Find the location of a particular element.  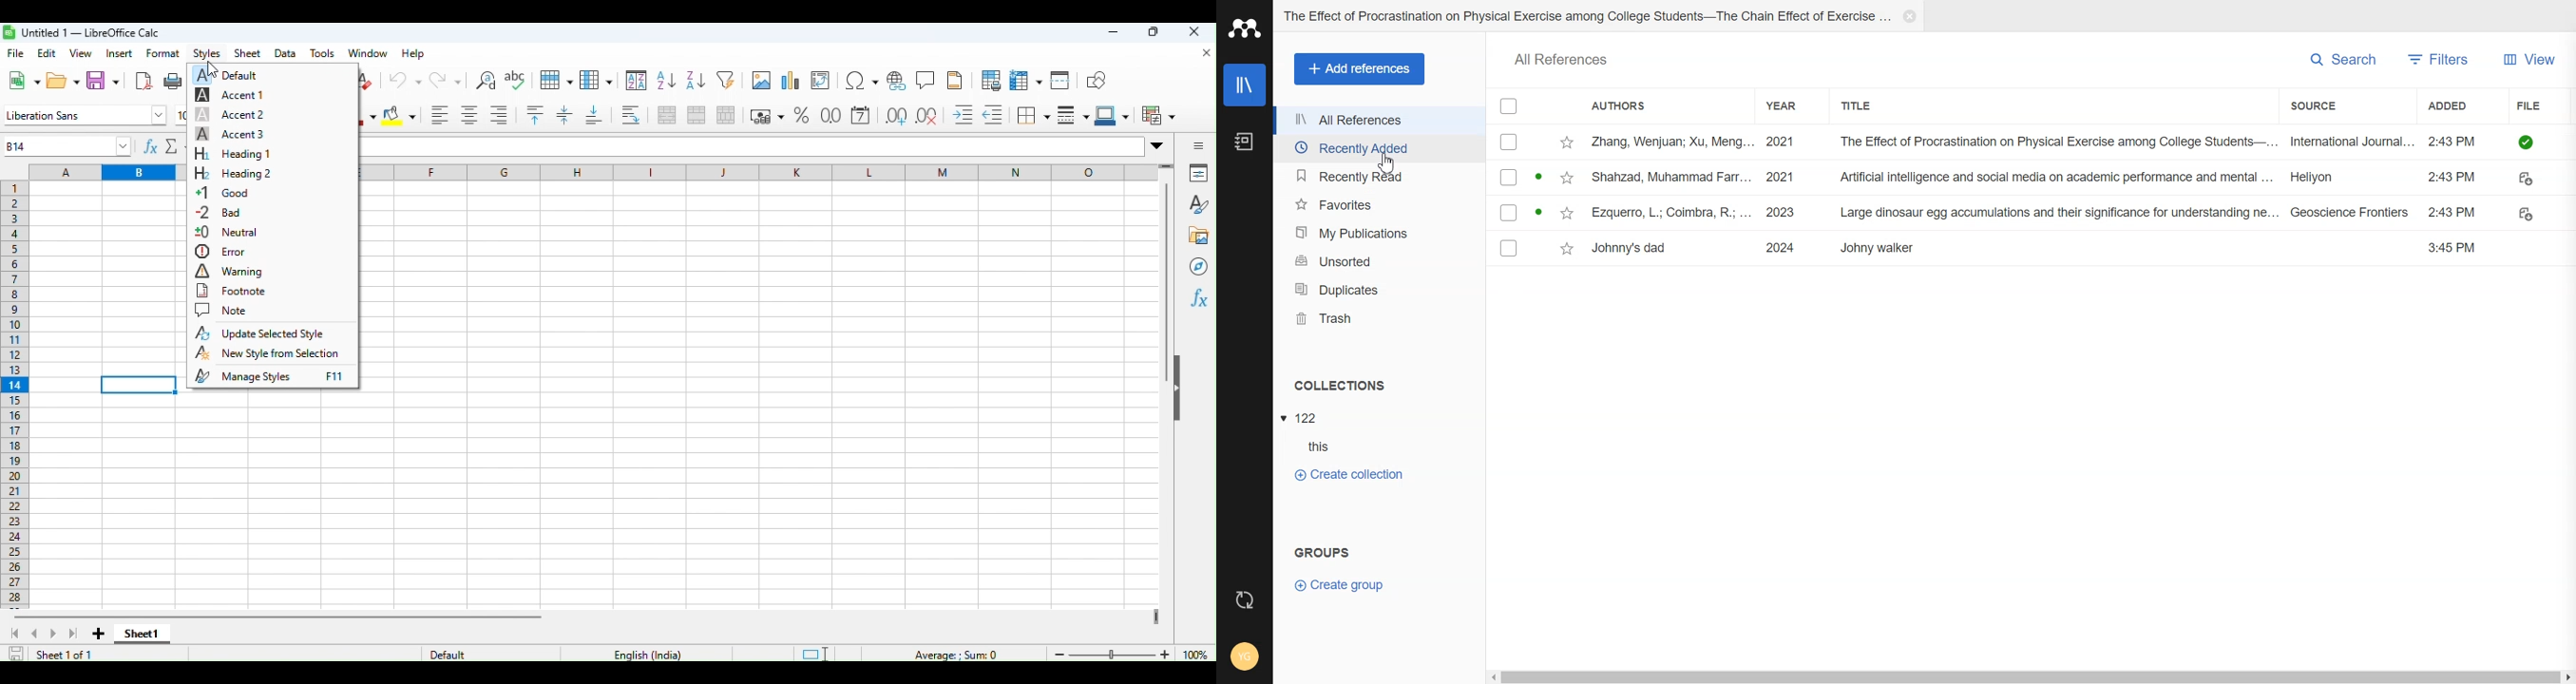

n is located at coordinates (1017, 172).